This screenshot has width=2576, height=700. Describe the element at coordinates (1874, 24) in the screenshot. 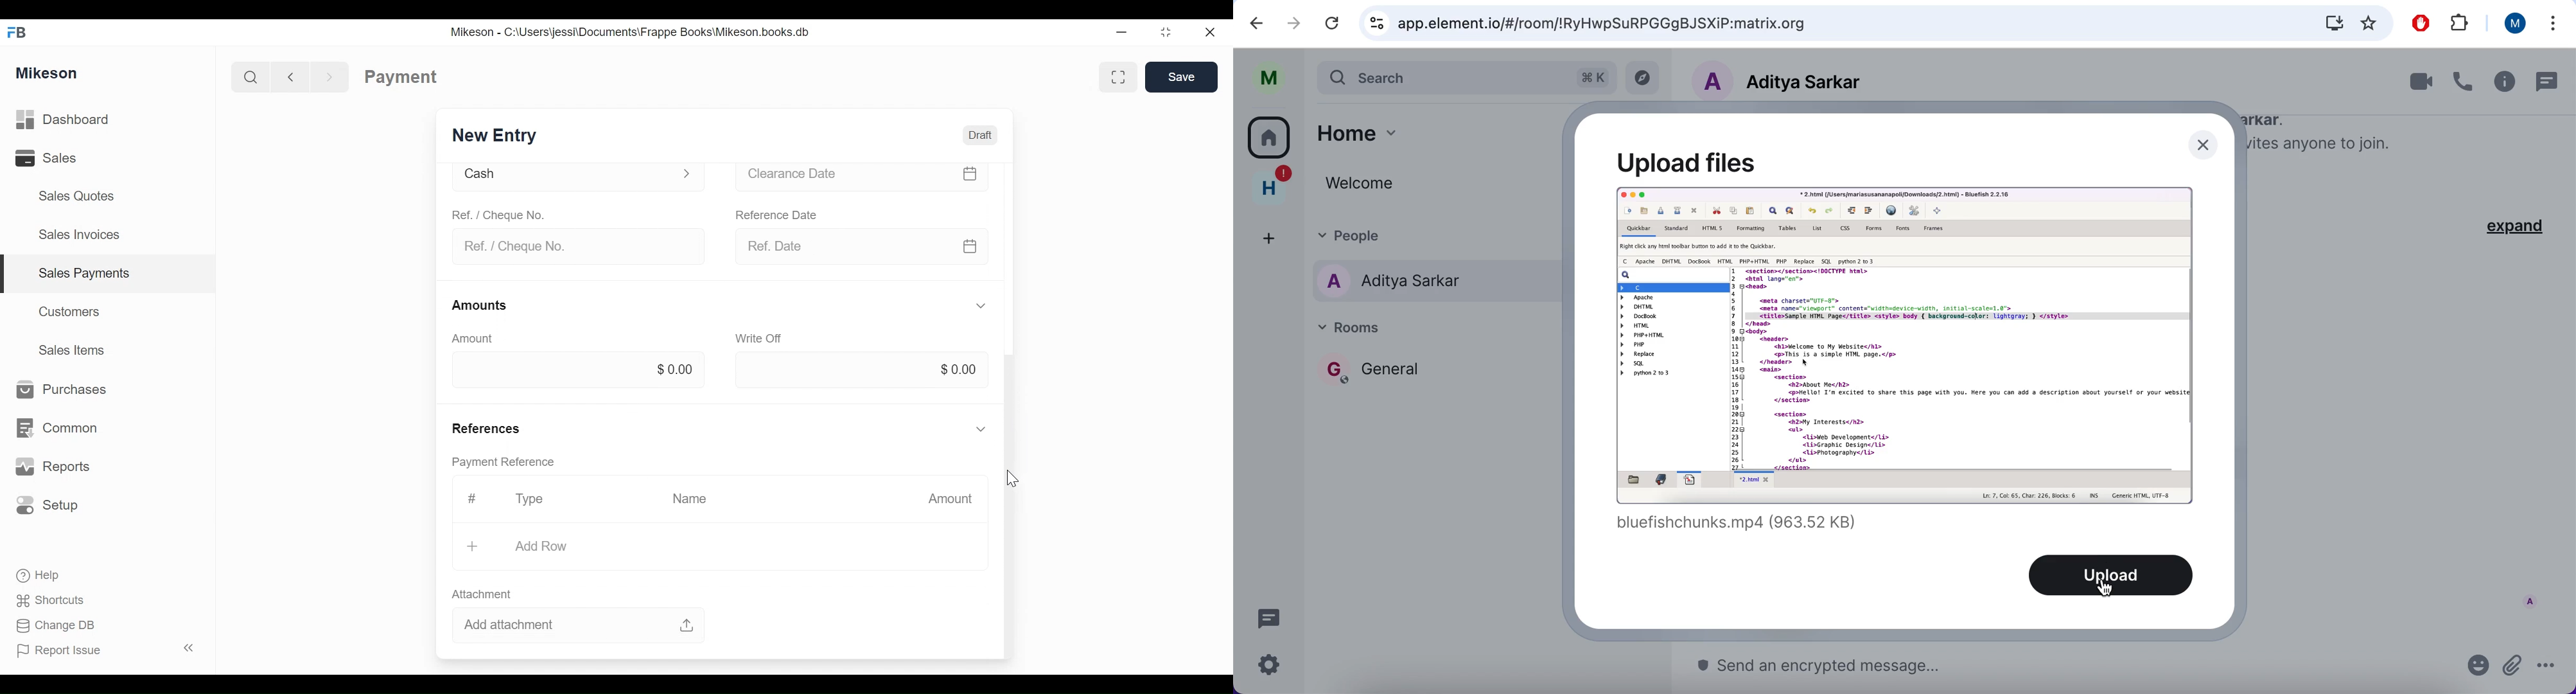

I see `google search` at that location.